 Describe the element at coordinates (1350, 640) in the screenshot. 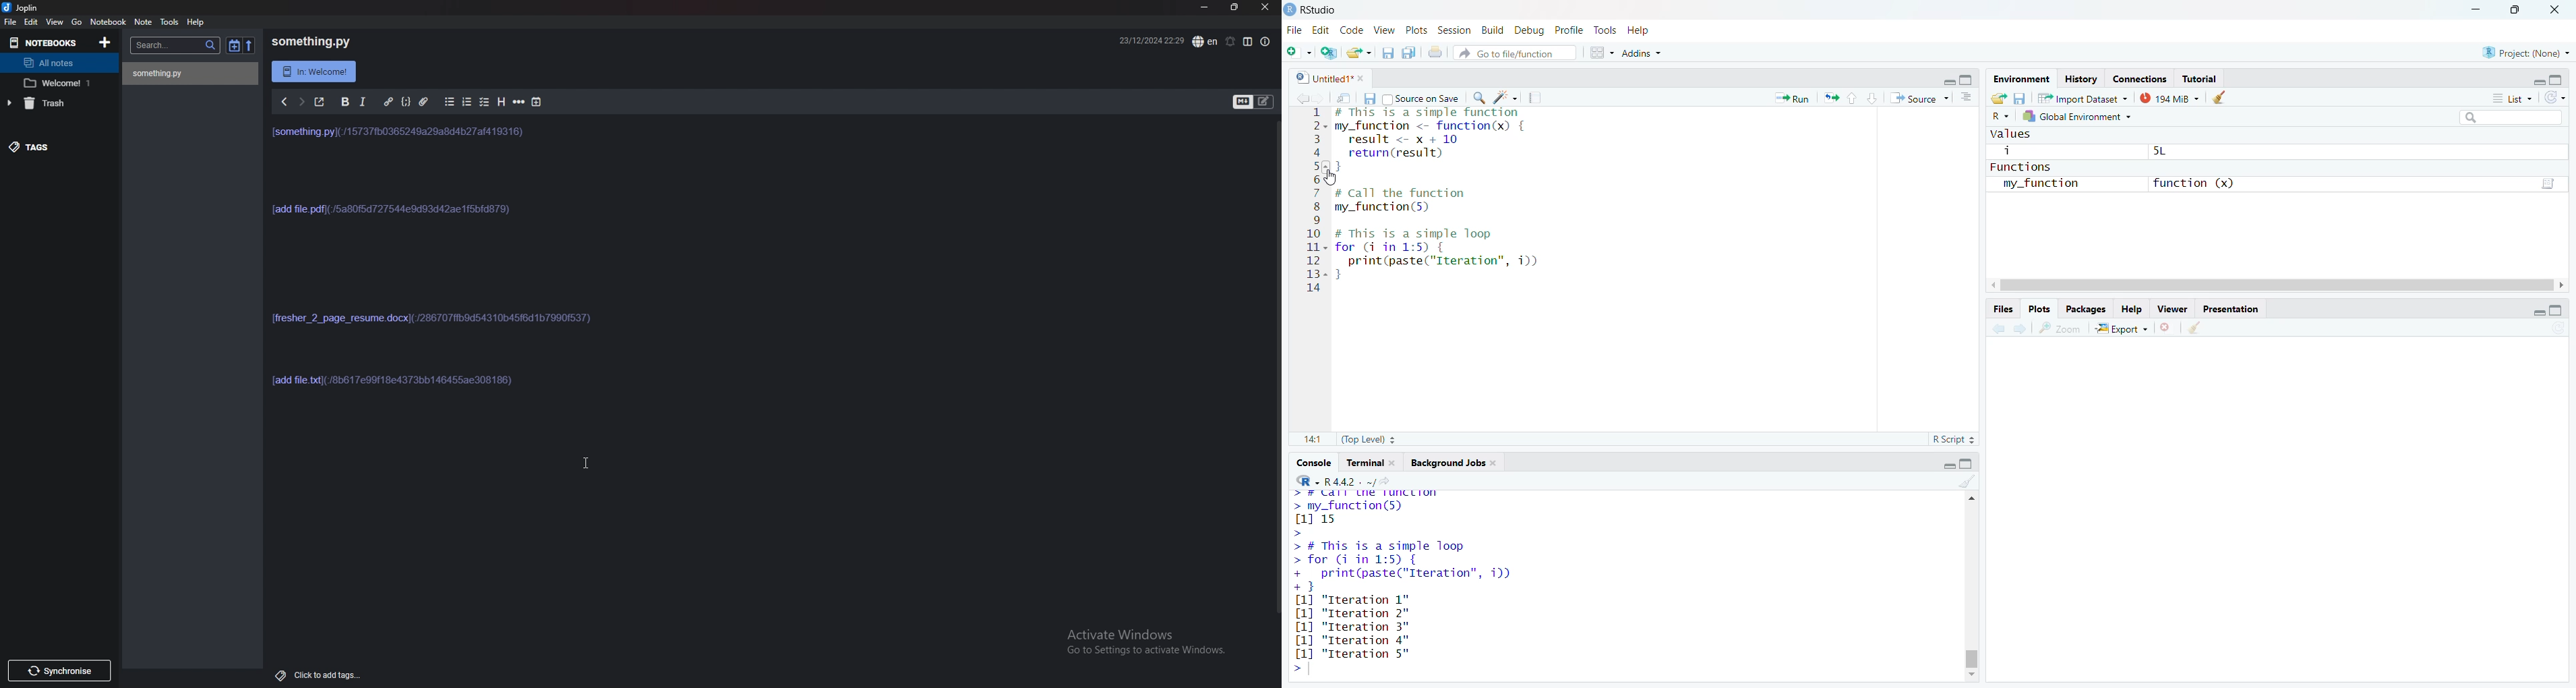

I see `[1] "Iteration 3"` at that location.